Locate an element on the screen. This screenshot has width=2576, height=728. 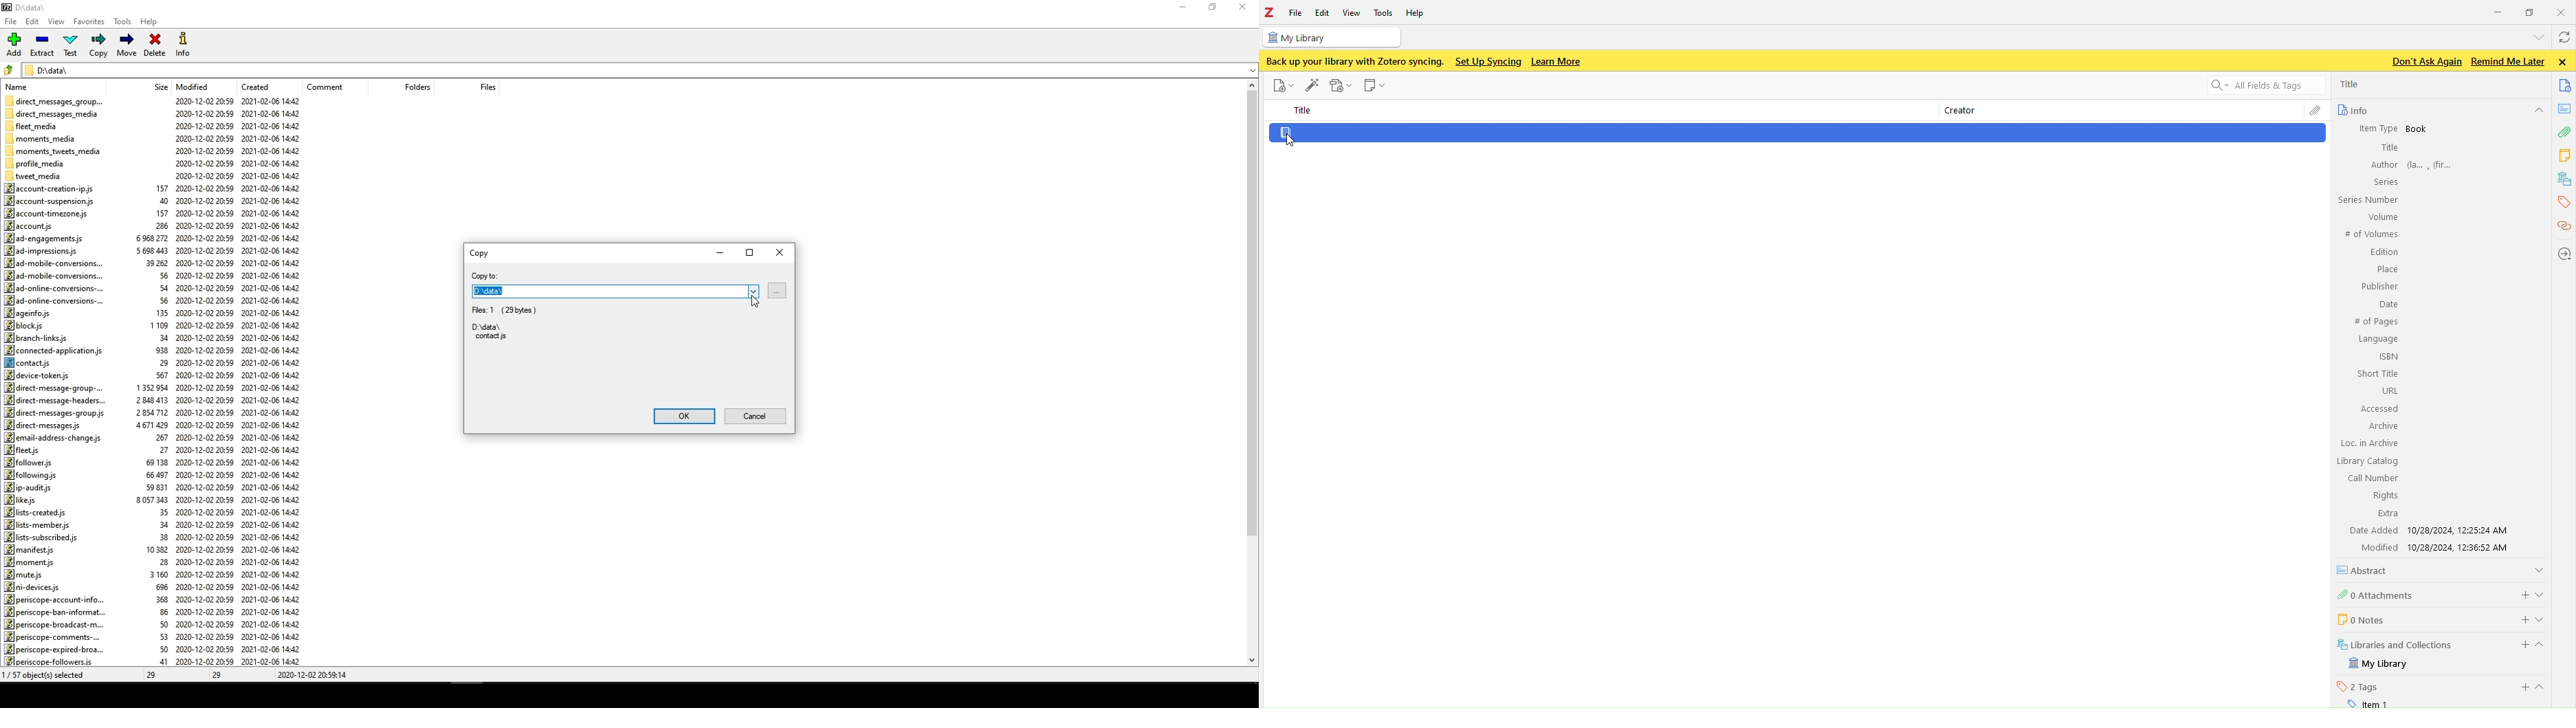
minimize is located at coordinates (1183, 11).